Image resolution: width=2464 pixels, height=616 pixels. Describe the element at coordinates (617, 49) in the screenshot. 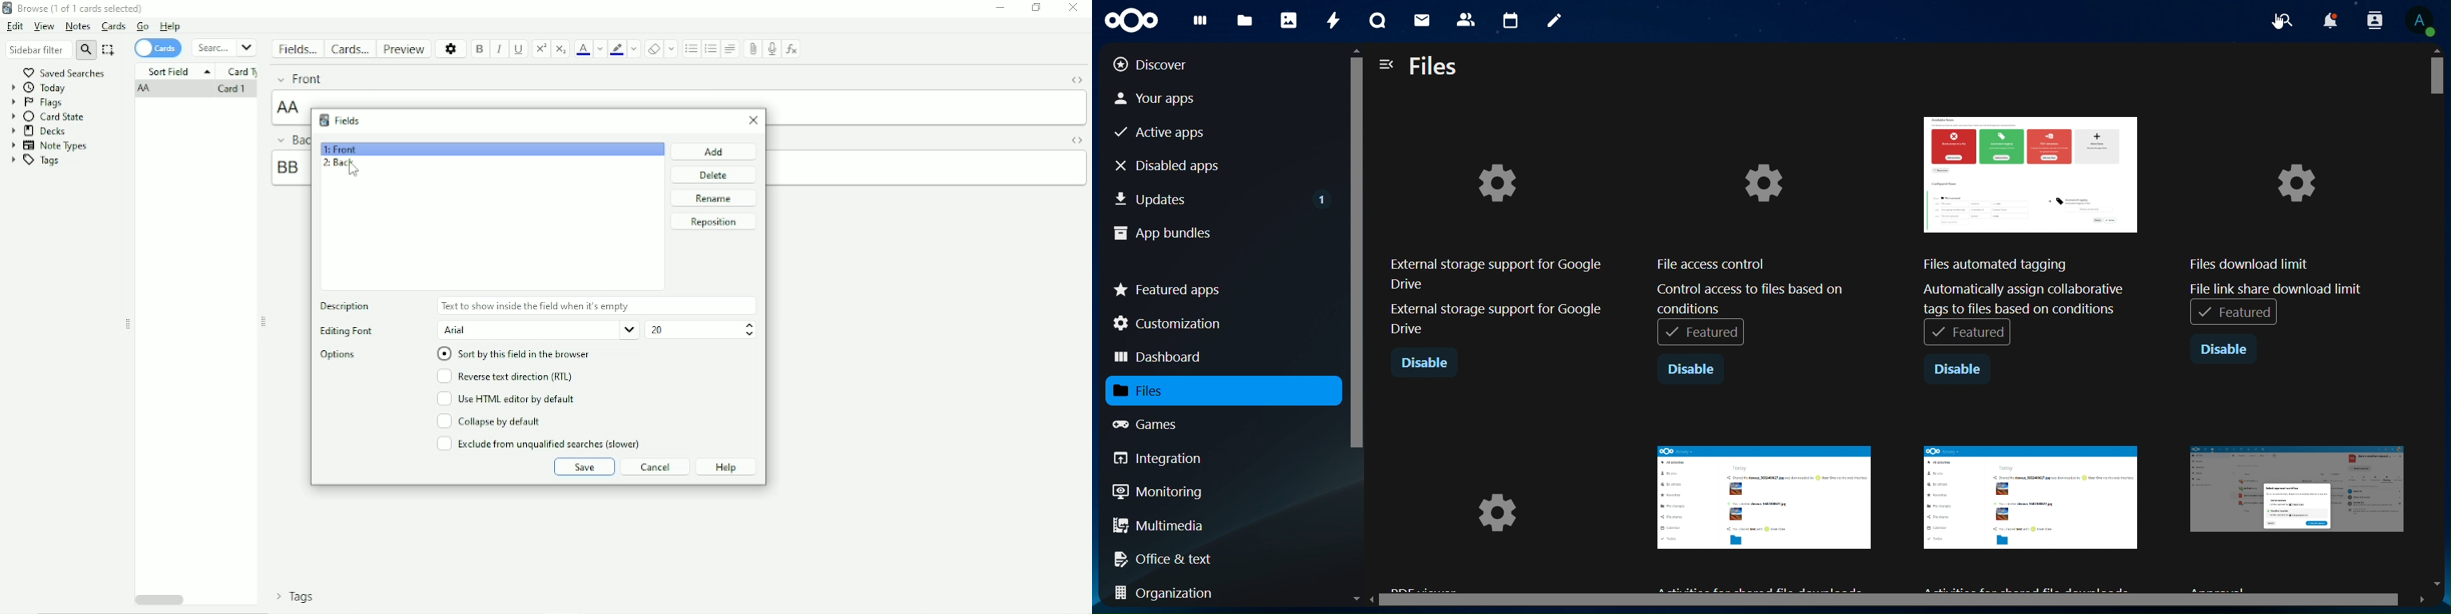

I see `Text highlight color` at that location.